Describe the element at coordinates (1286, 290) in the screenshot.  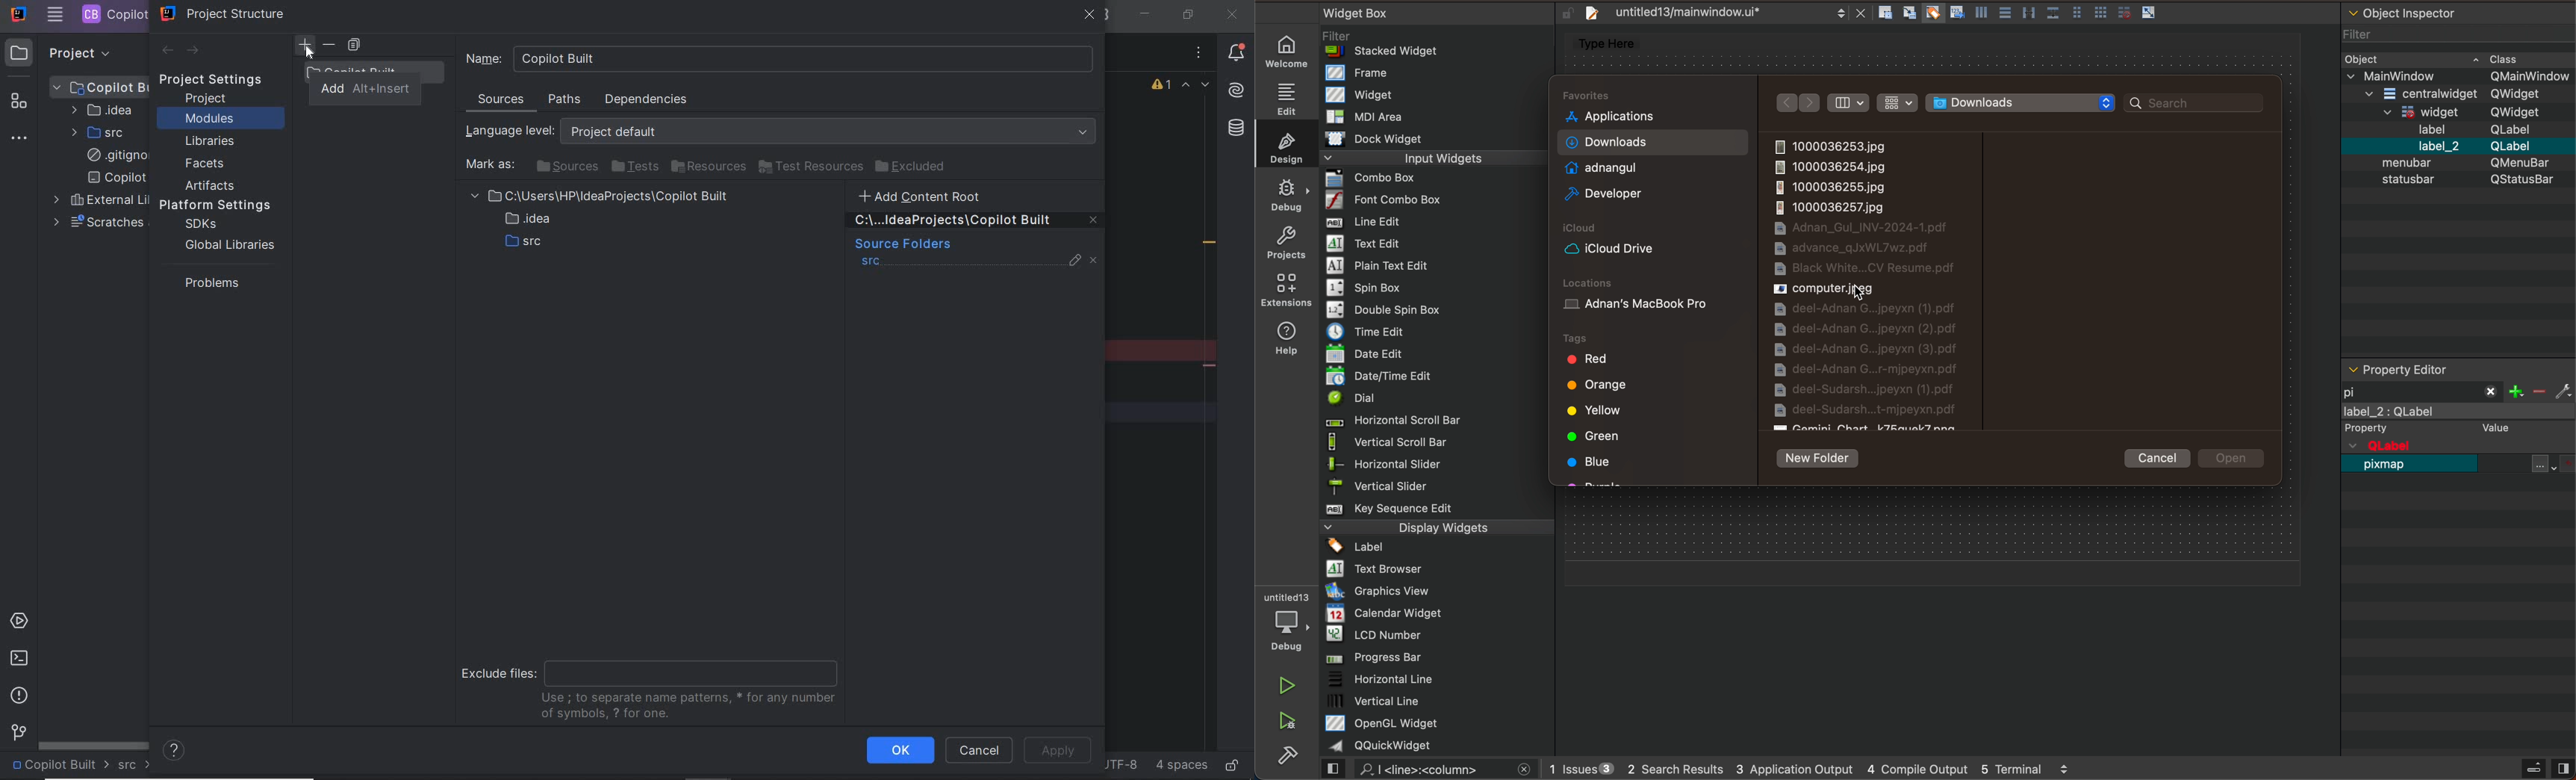
I see `Extension ` at that location.